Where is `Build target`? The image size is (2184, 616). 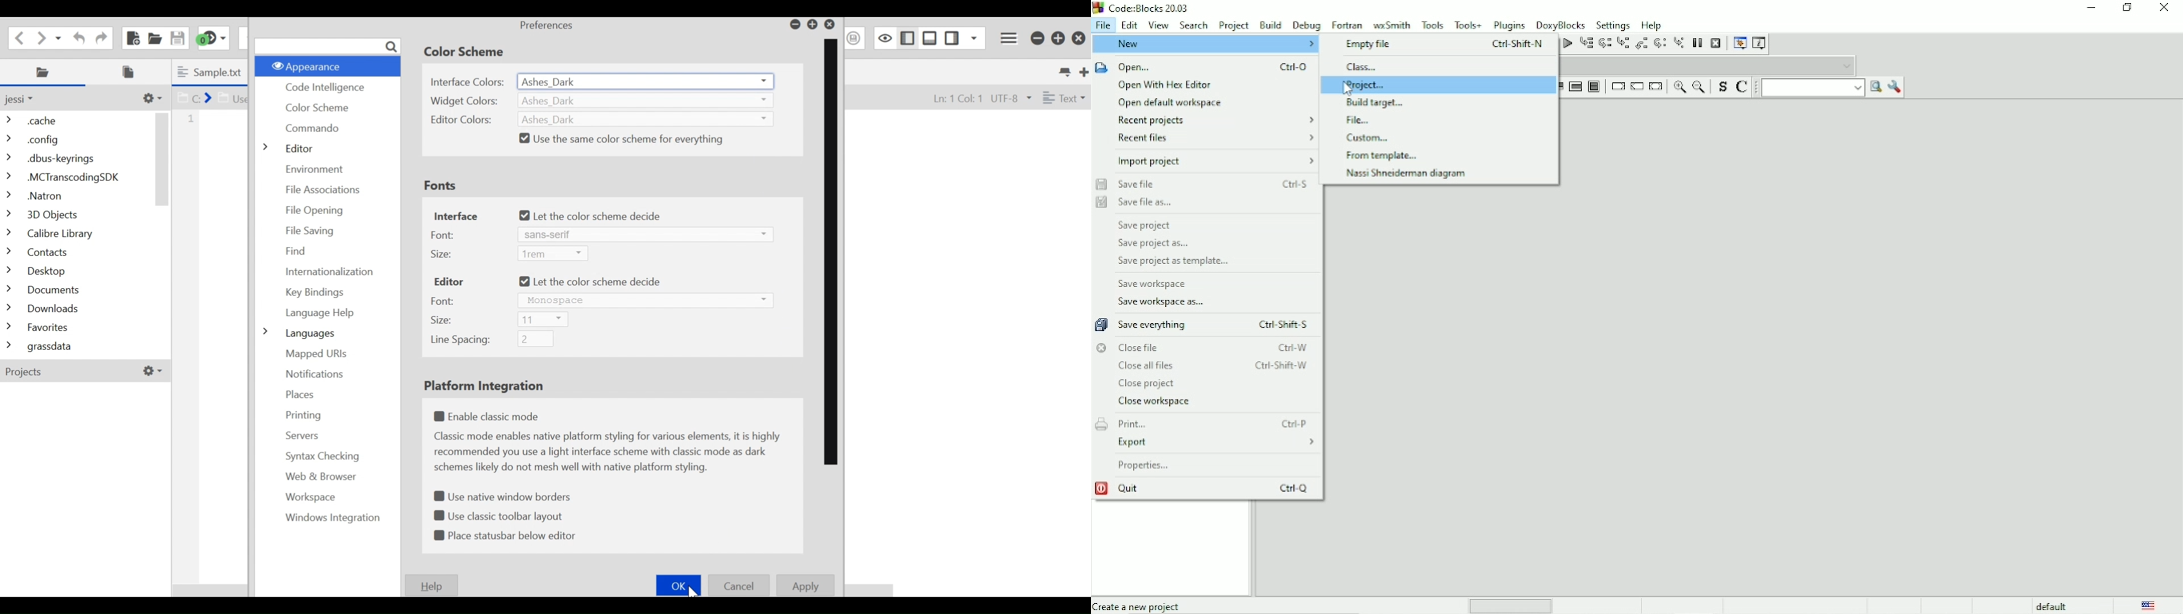 Build target is located at coordinates (1380, 102).